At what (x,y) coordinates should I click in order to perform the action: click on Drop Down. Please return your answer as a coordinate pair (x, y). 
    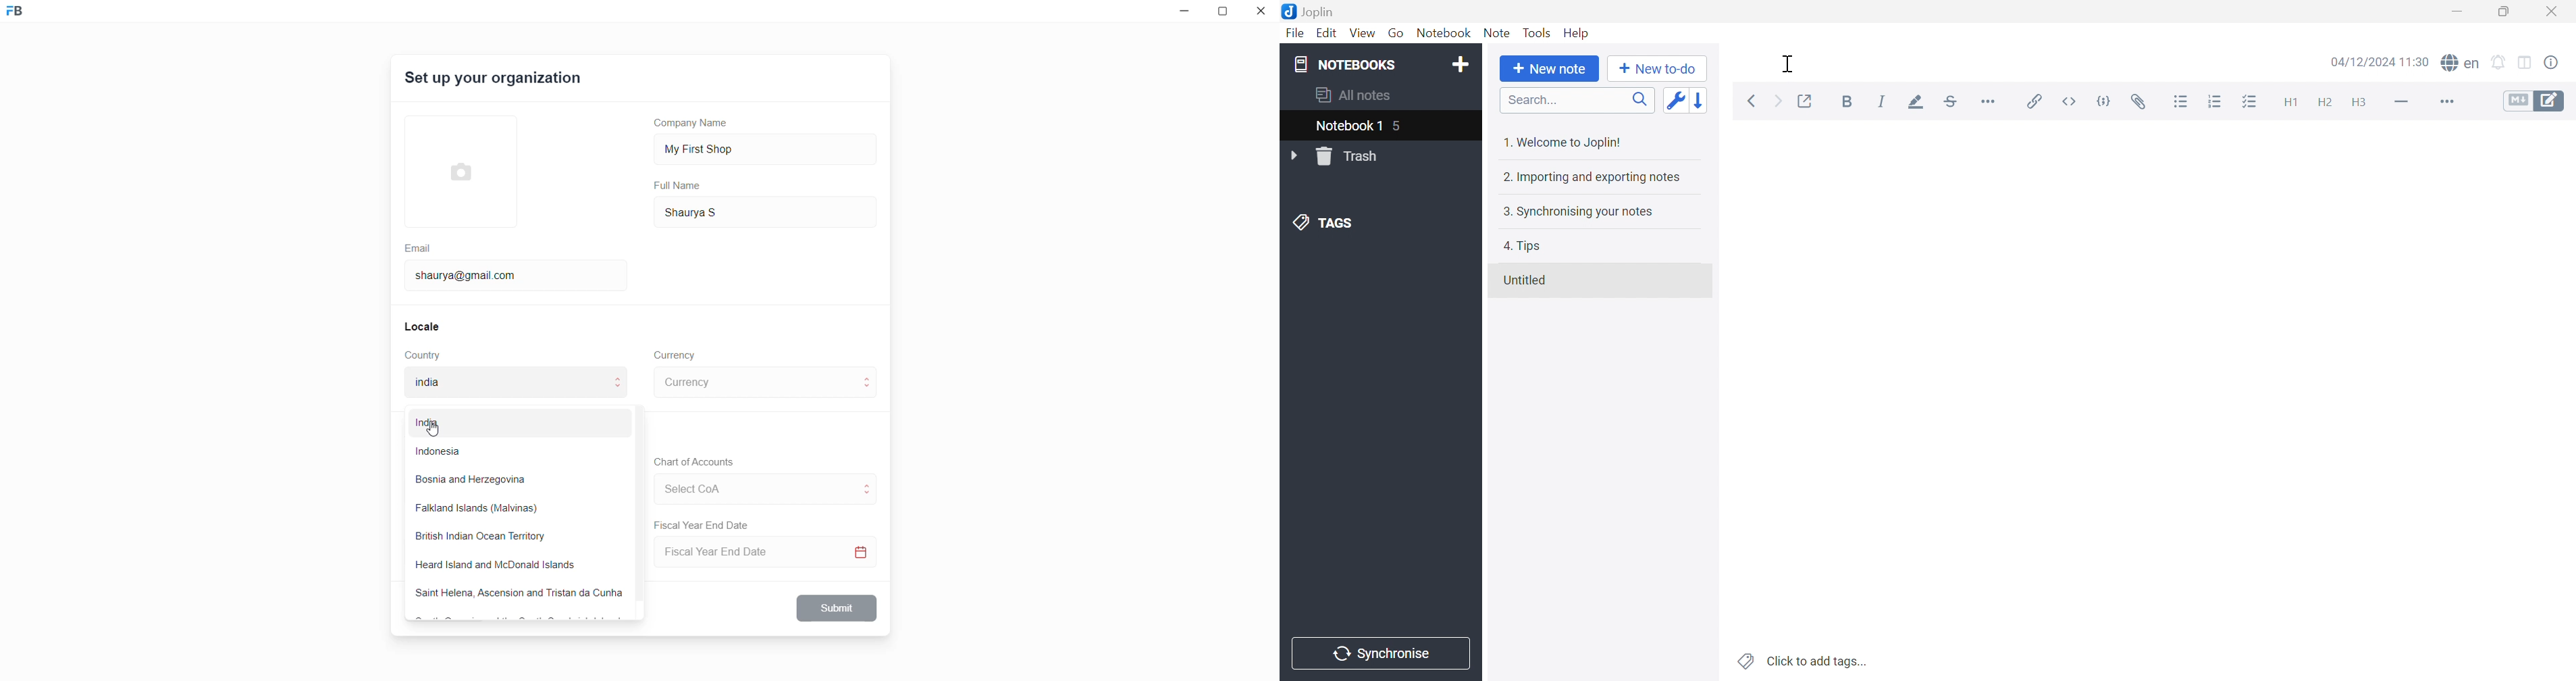
    Looking at the image, I should click on (1294, 155).